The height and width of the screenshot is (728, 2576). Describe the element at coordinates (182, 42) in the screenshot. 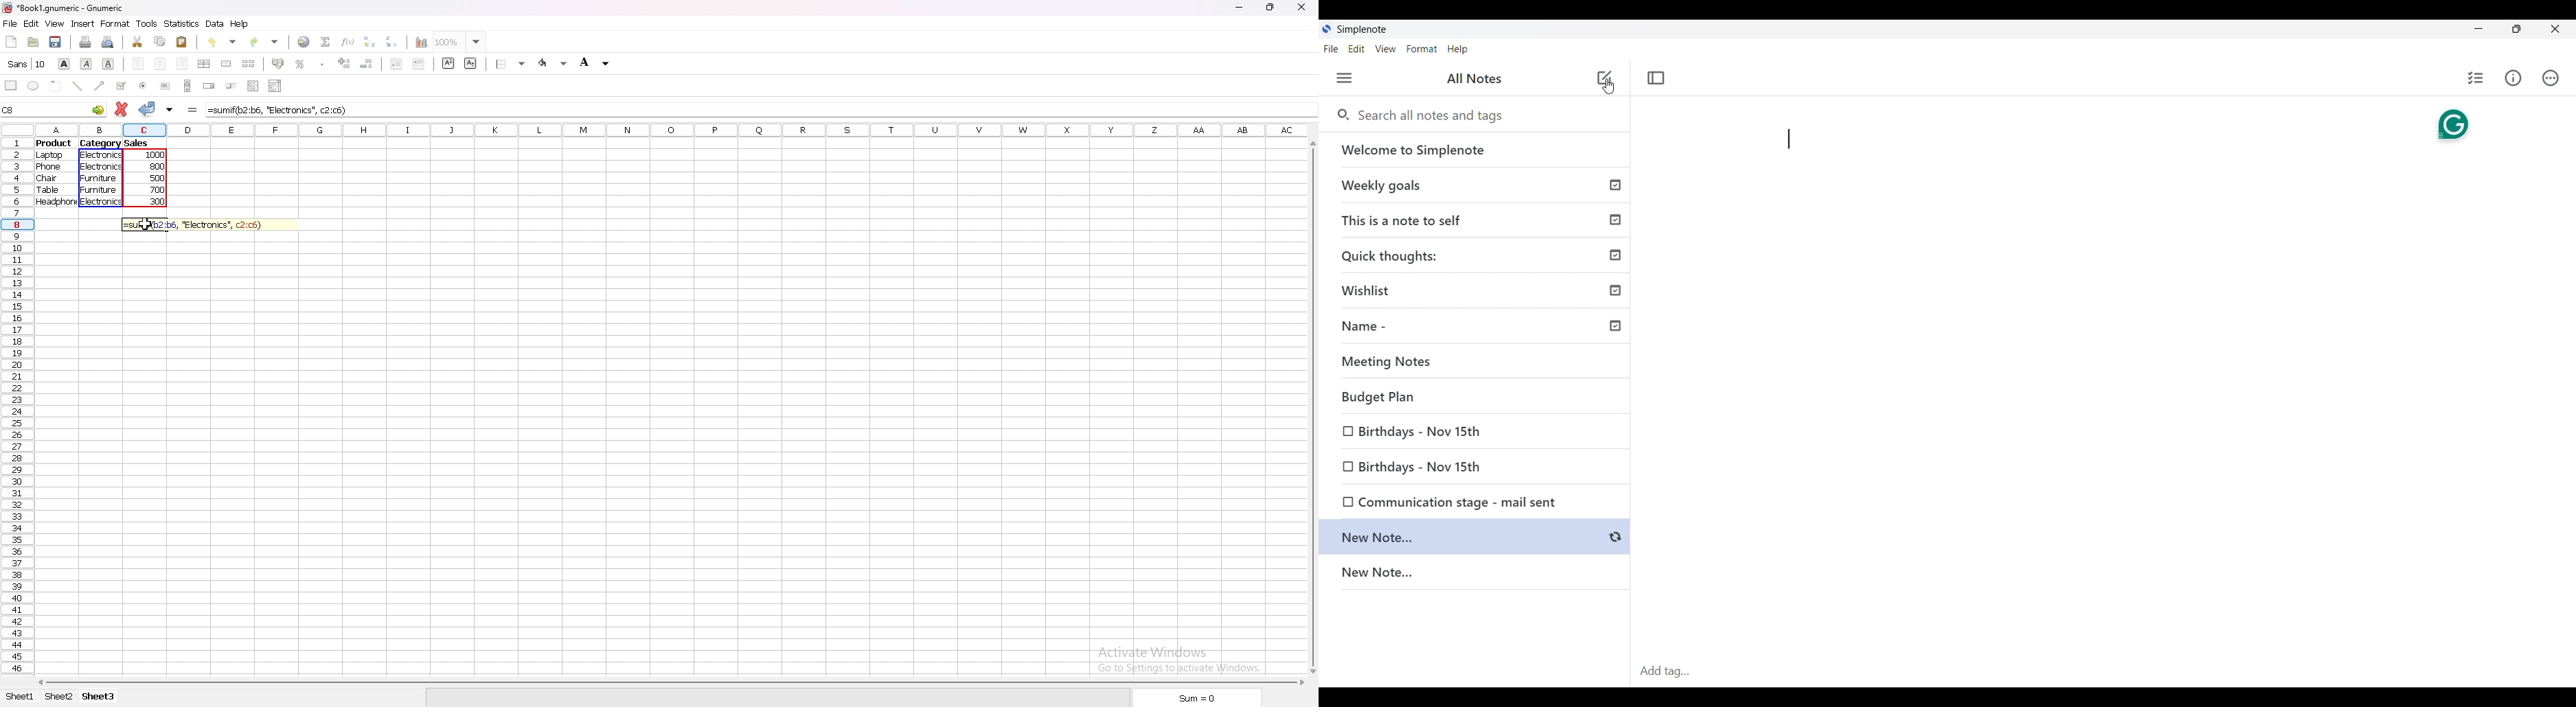

I see `paste` at that location.